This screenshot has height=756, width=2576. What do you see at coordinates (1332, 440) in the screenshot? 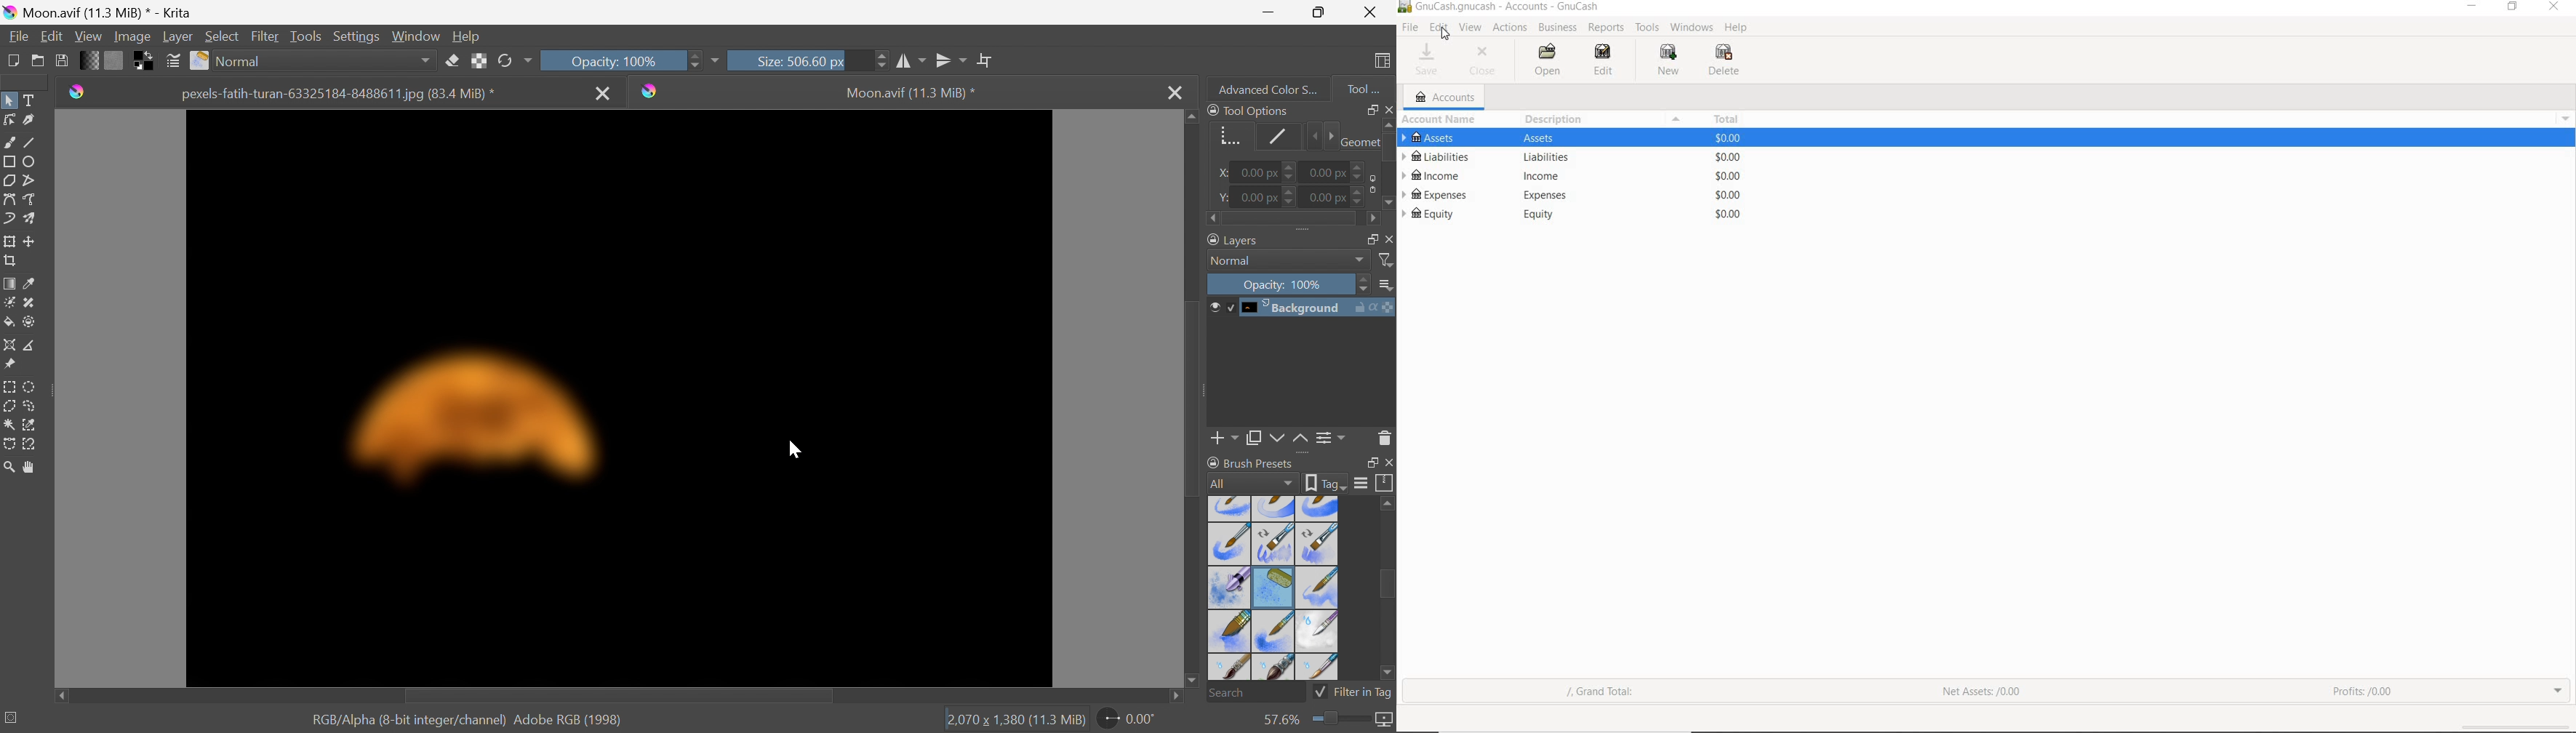
I see `View or change the layer properties` at bounding box center [1332, 440].